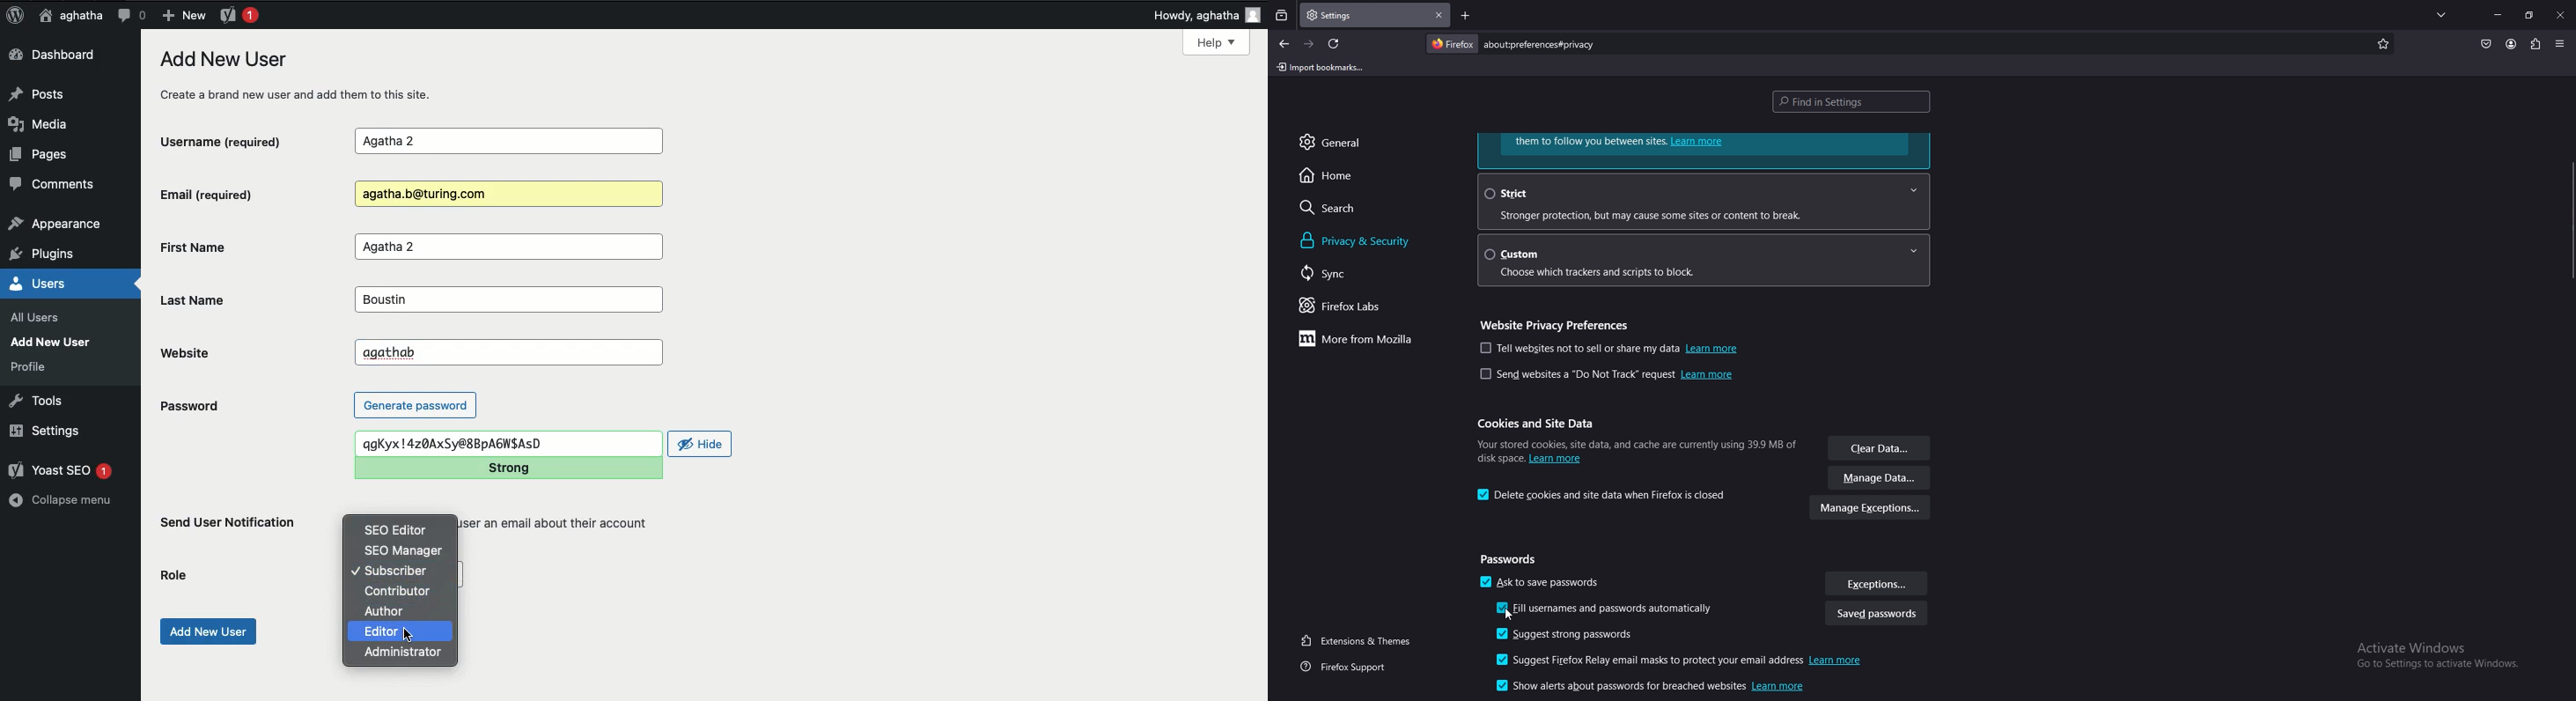 Image resolution: width=2576 pixels, height=728 pixels. Describe the element at coordinates (1509, 615) in the screenshot. I see `cursor` at that location.